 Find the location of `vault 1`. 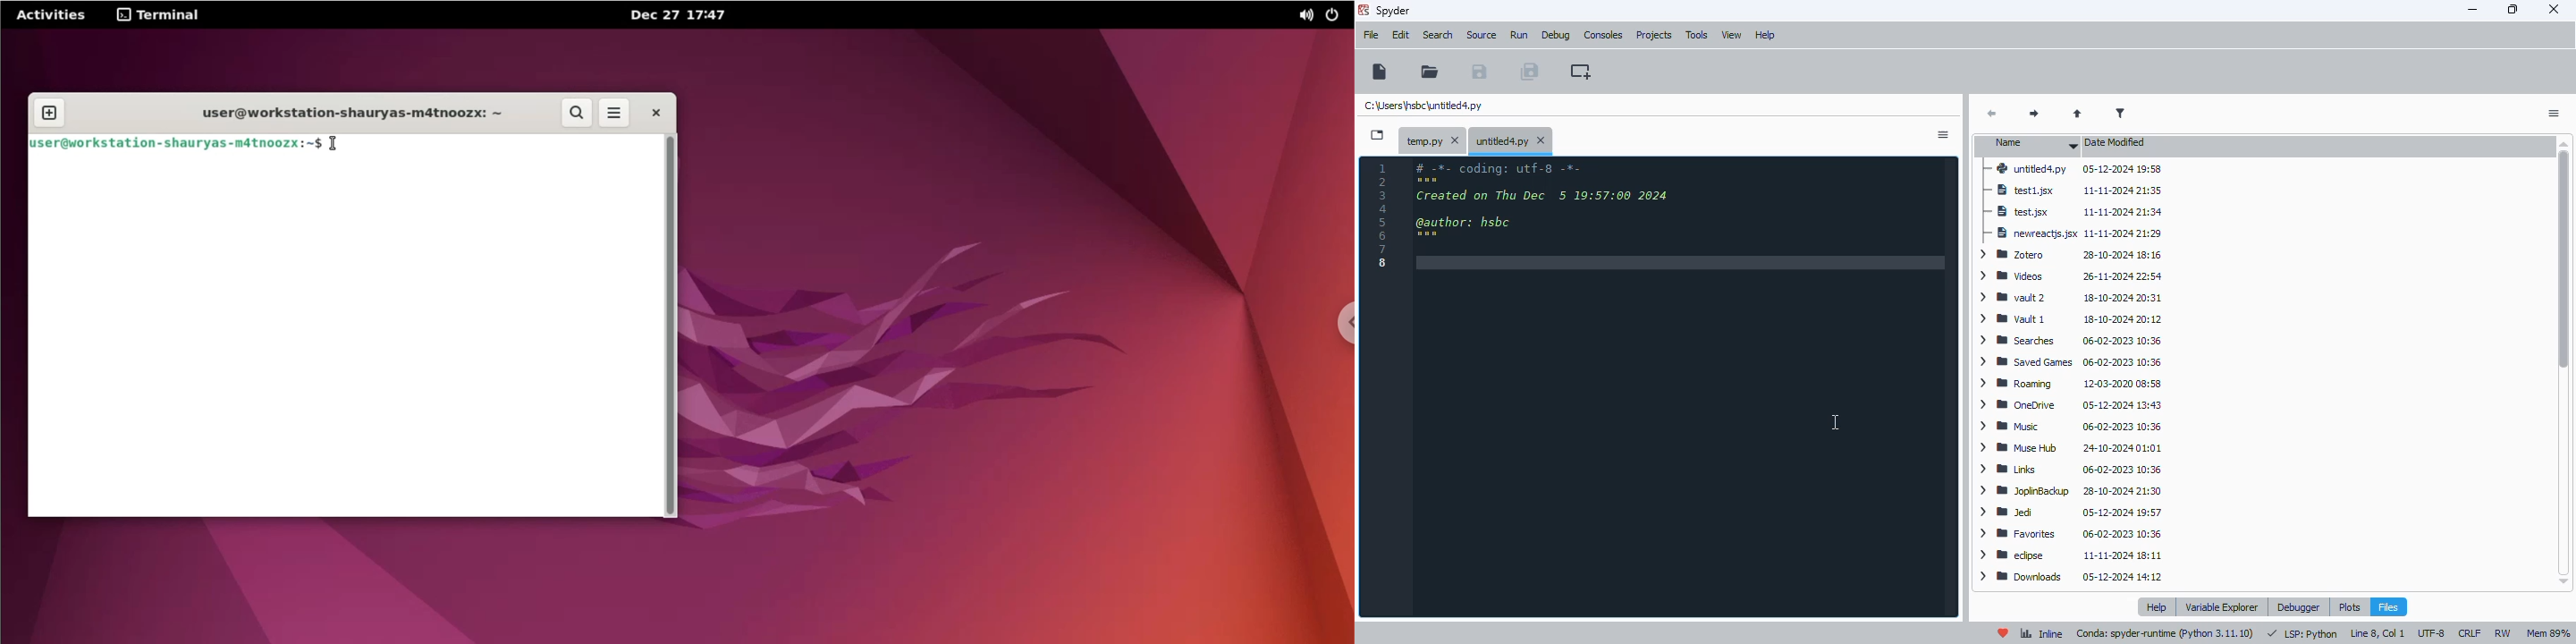

vault 1 is located at coordinates (2012, 320).